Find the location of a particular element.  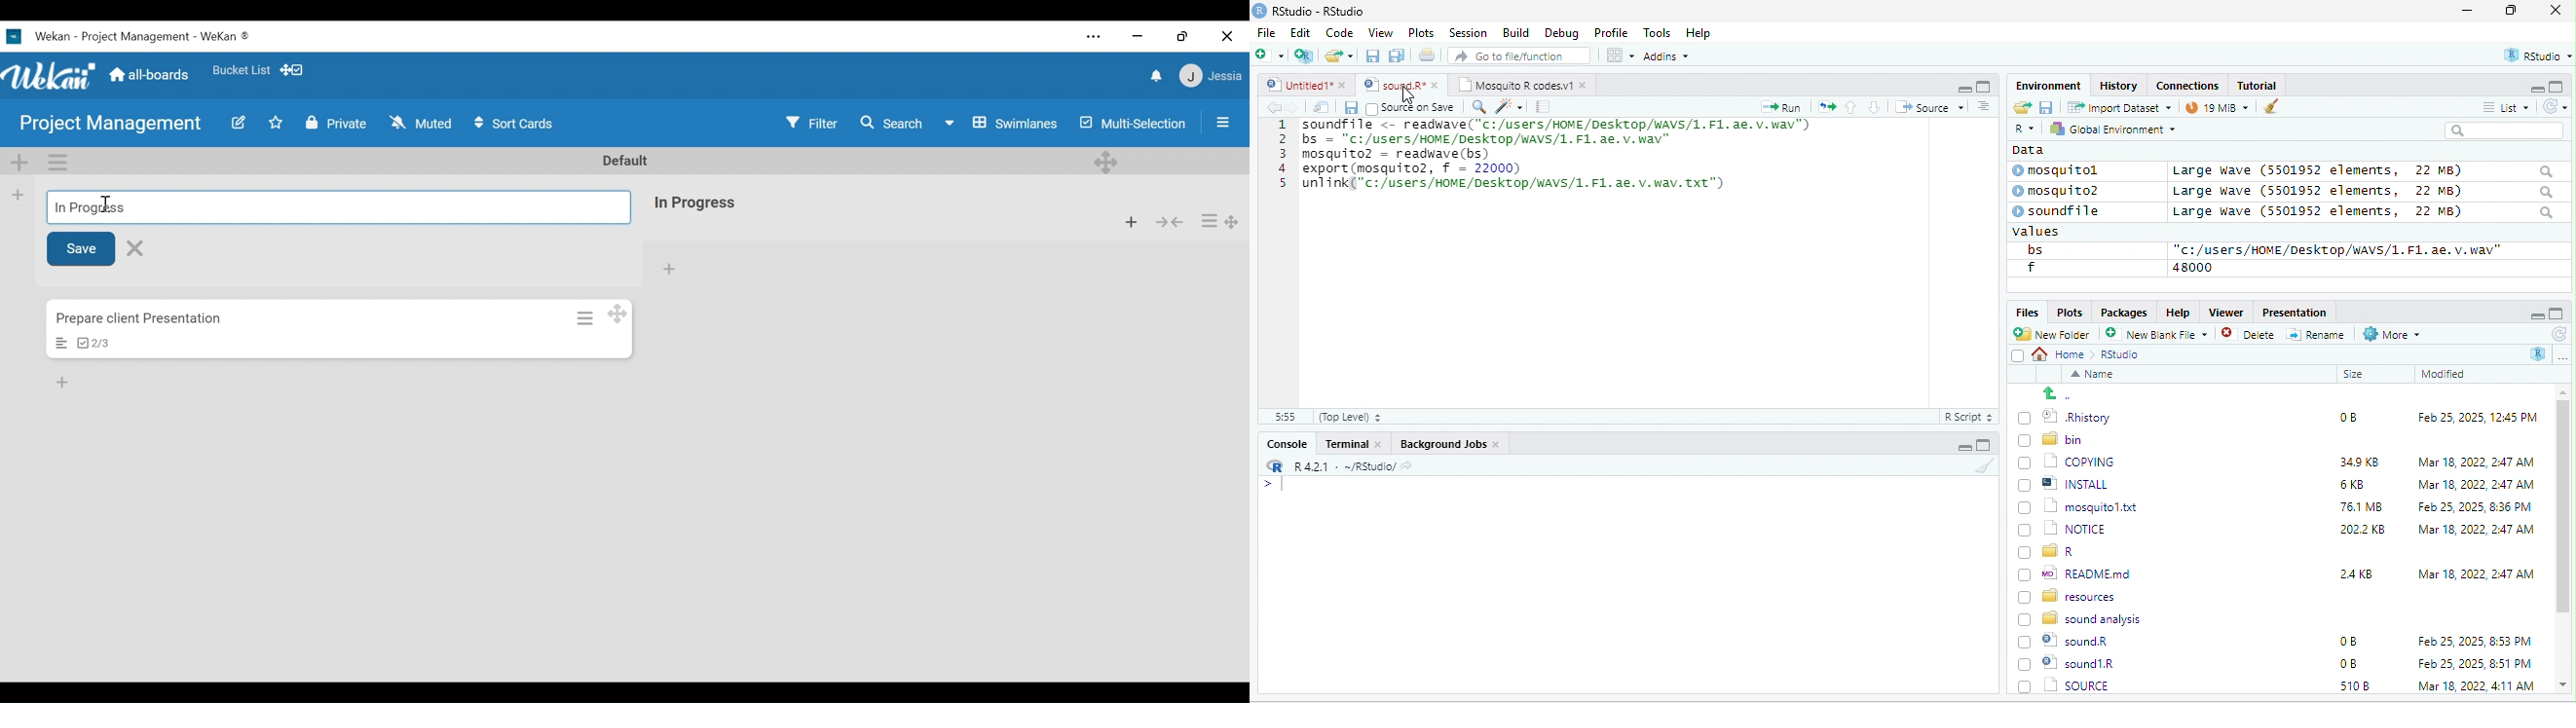

minimize is located at coordinates (1963, 88).